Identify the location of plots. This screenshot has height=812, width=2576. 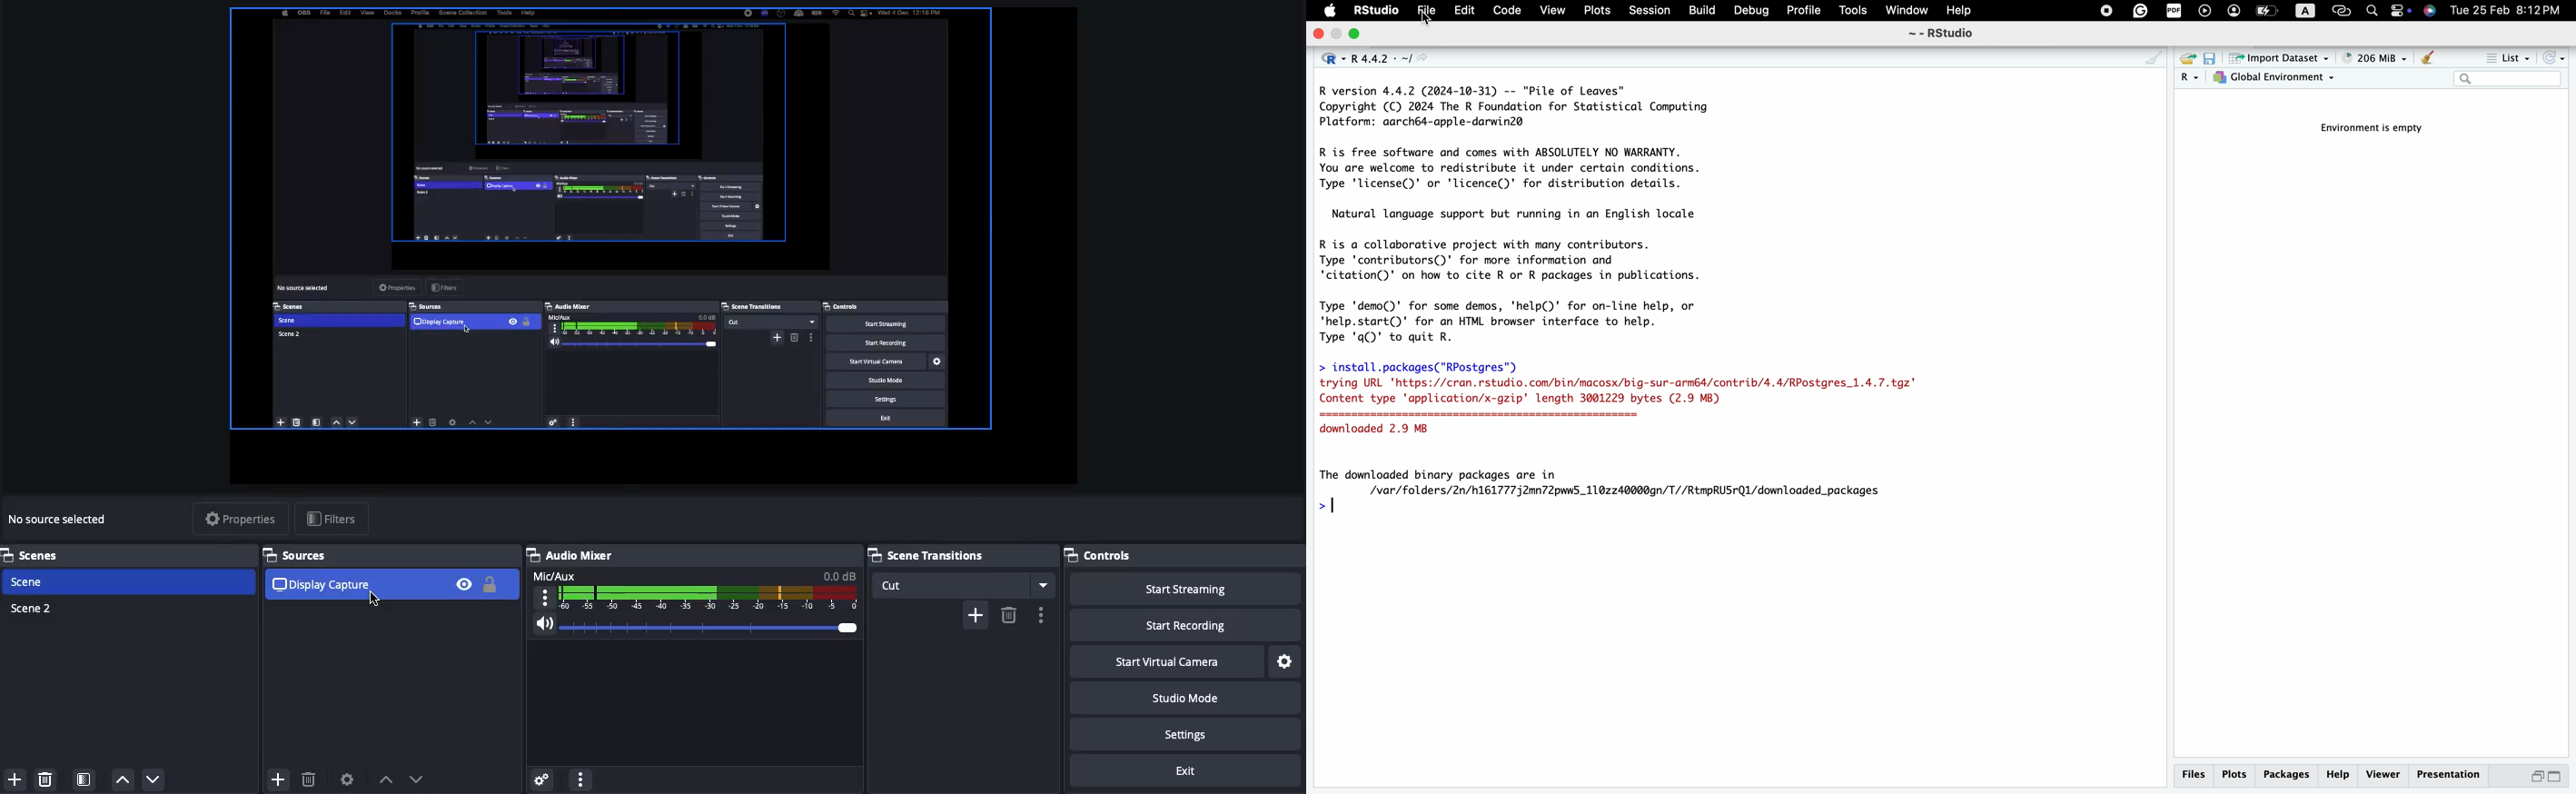
(2235, 775).